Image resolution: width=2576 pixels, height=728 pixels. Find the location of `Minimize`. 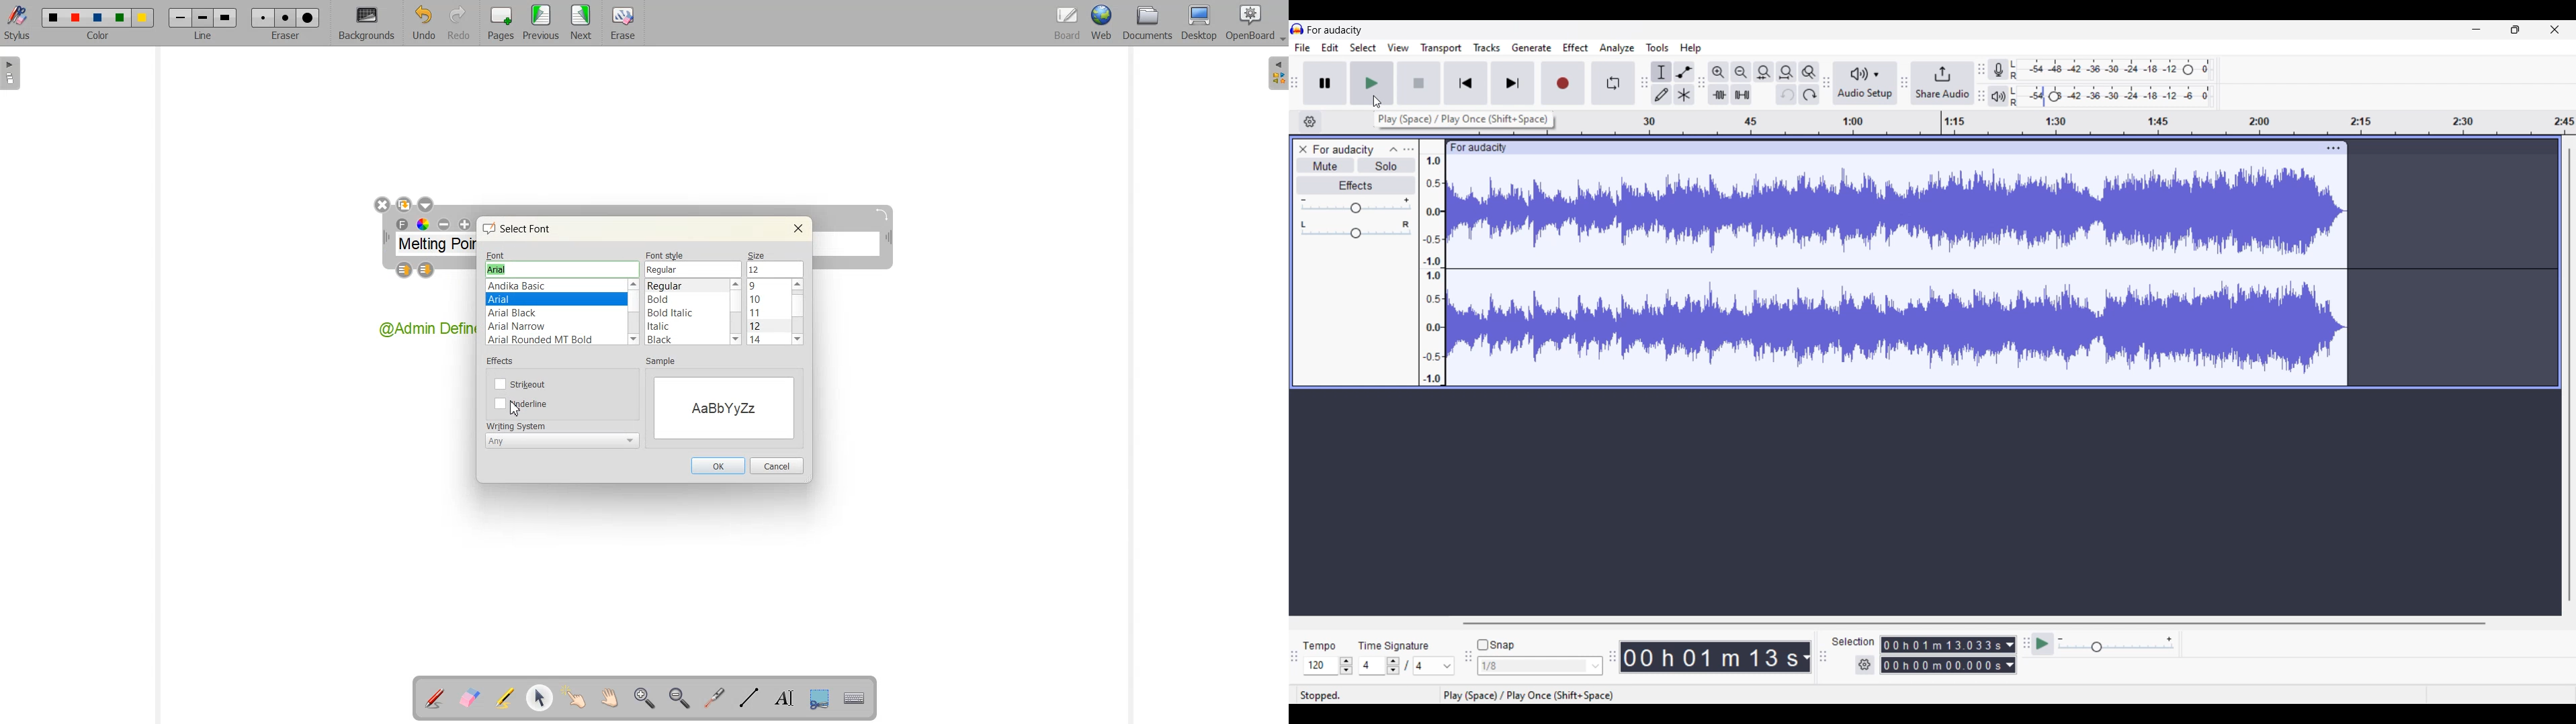

Minimize is located at coordinates (2476, 29).